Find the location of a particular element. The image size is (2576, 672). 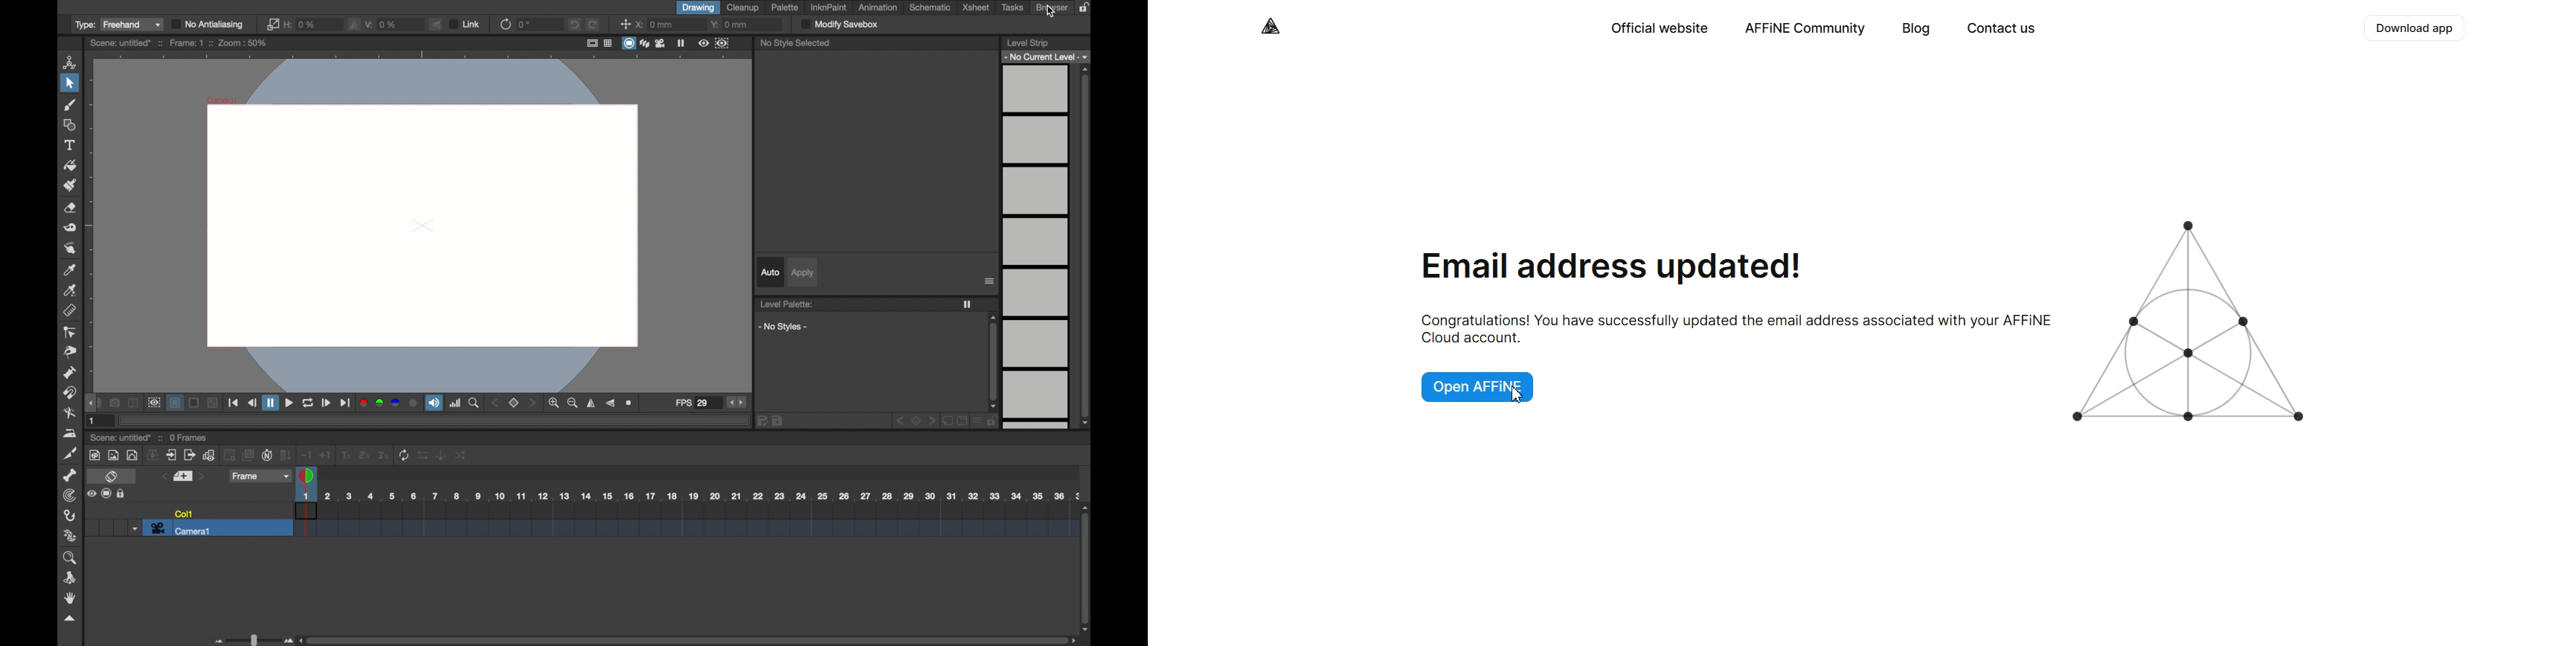

shape tool is located at coordinates (71, 125).